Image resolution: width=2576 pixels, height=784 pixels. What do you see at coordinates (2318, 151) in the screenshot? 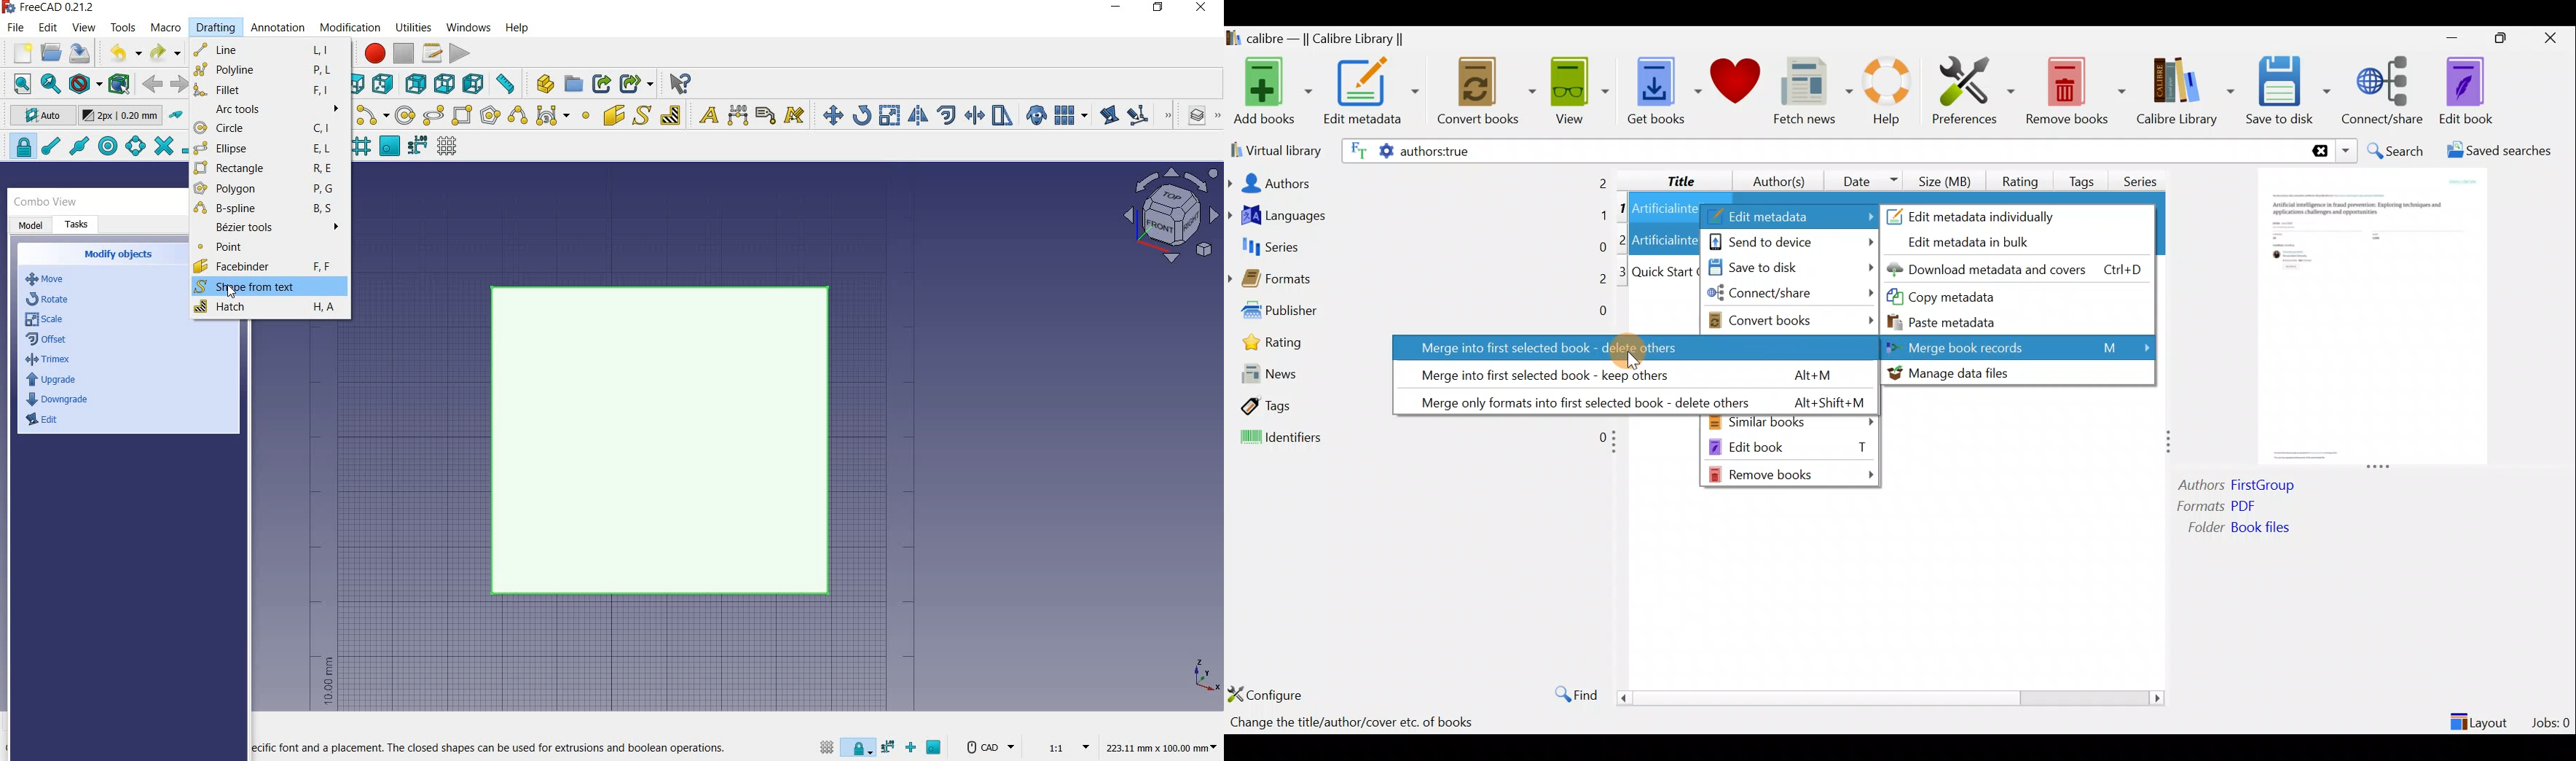
I see `Clear search result` at bounding box center [2318, 151].